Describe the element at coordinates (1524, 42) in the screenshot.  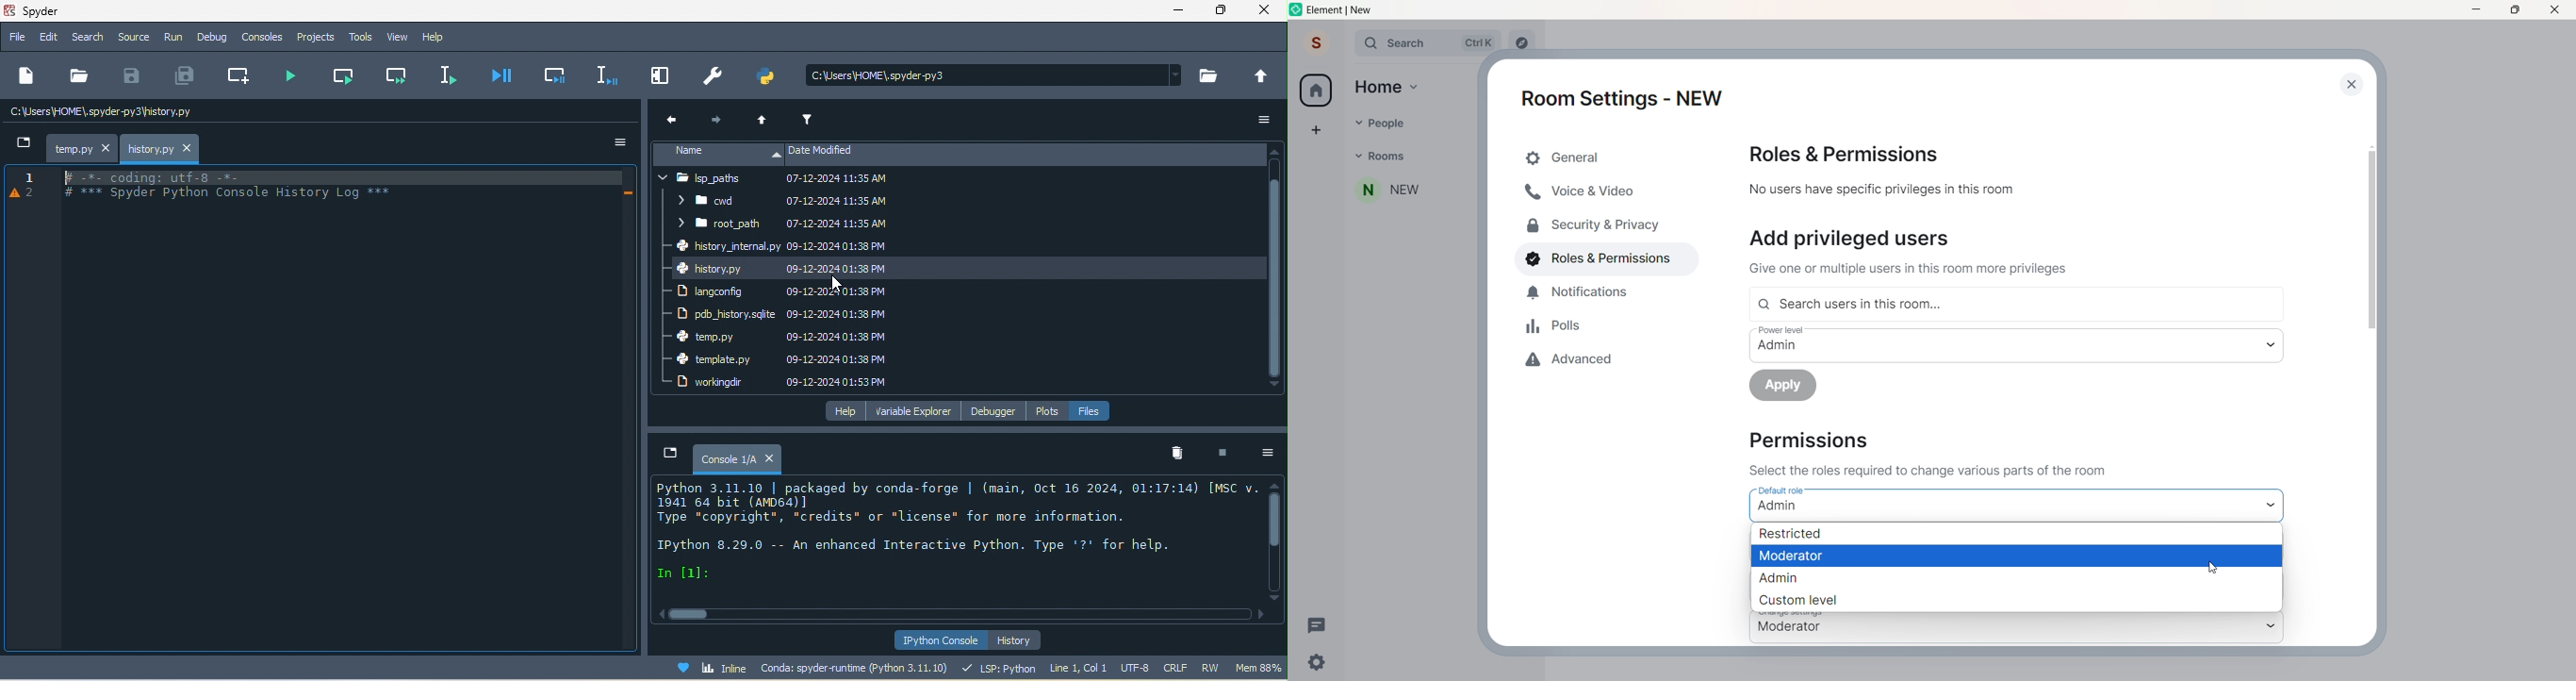
I see `explore` at that location.